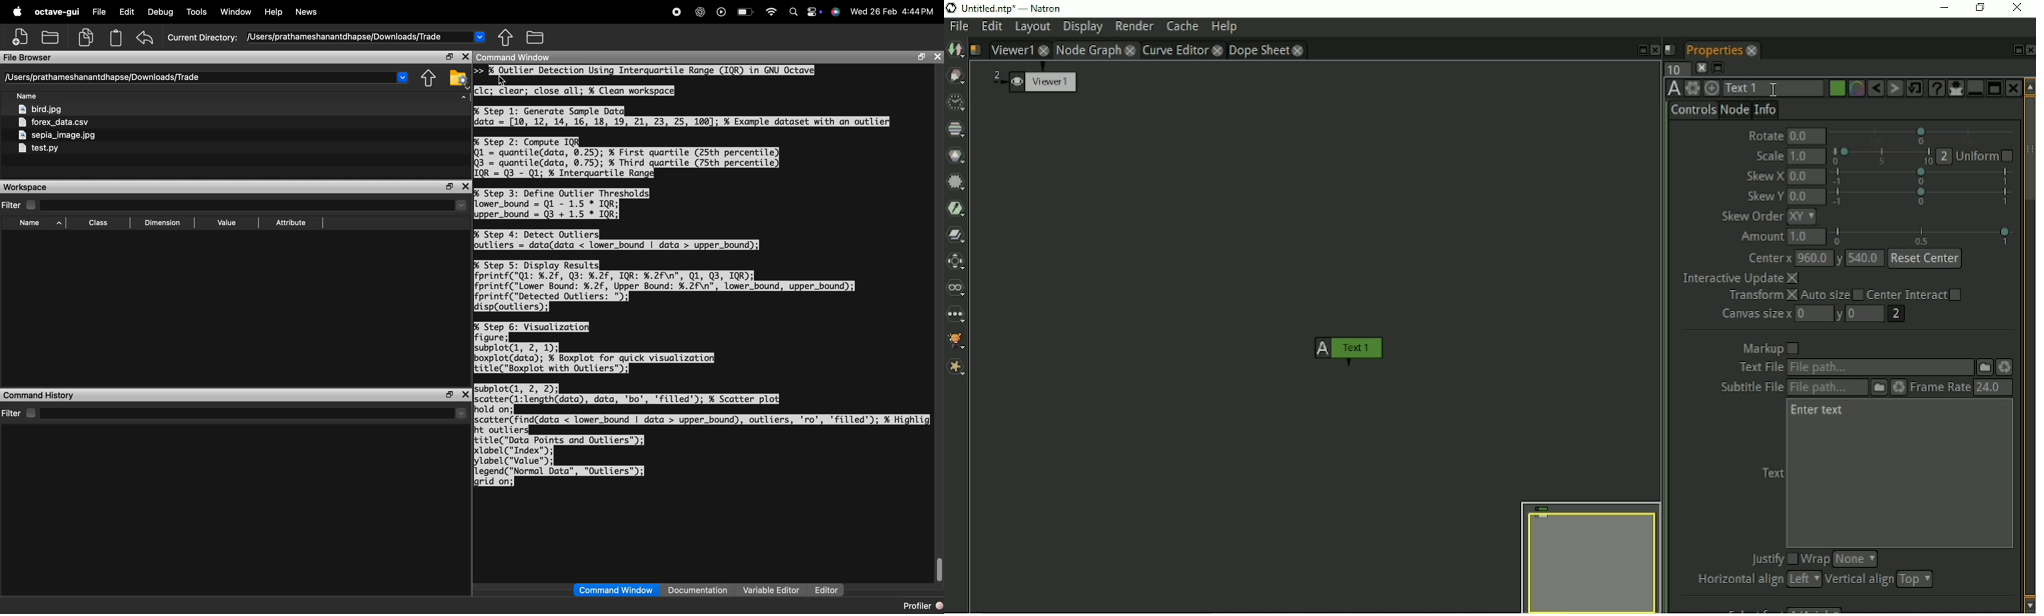  Describe the element at coordinates (451, 186) in the screenshot. I see `open in separate window` at that location.